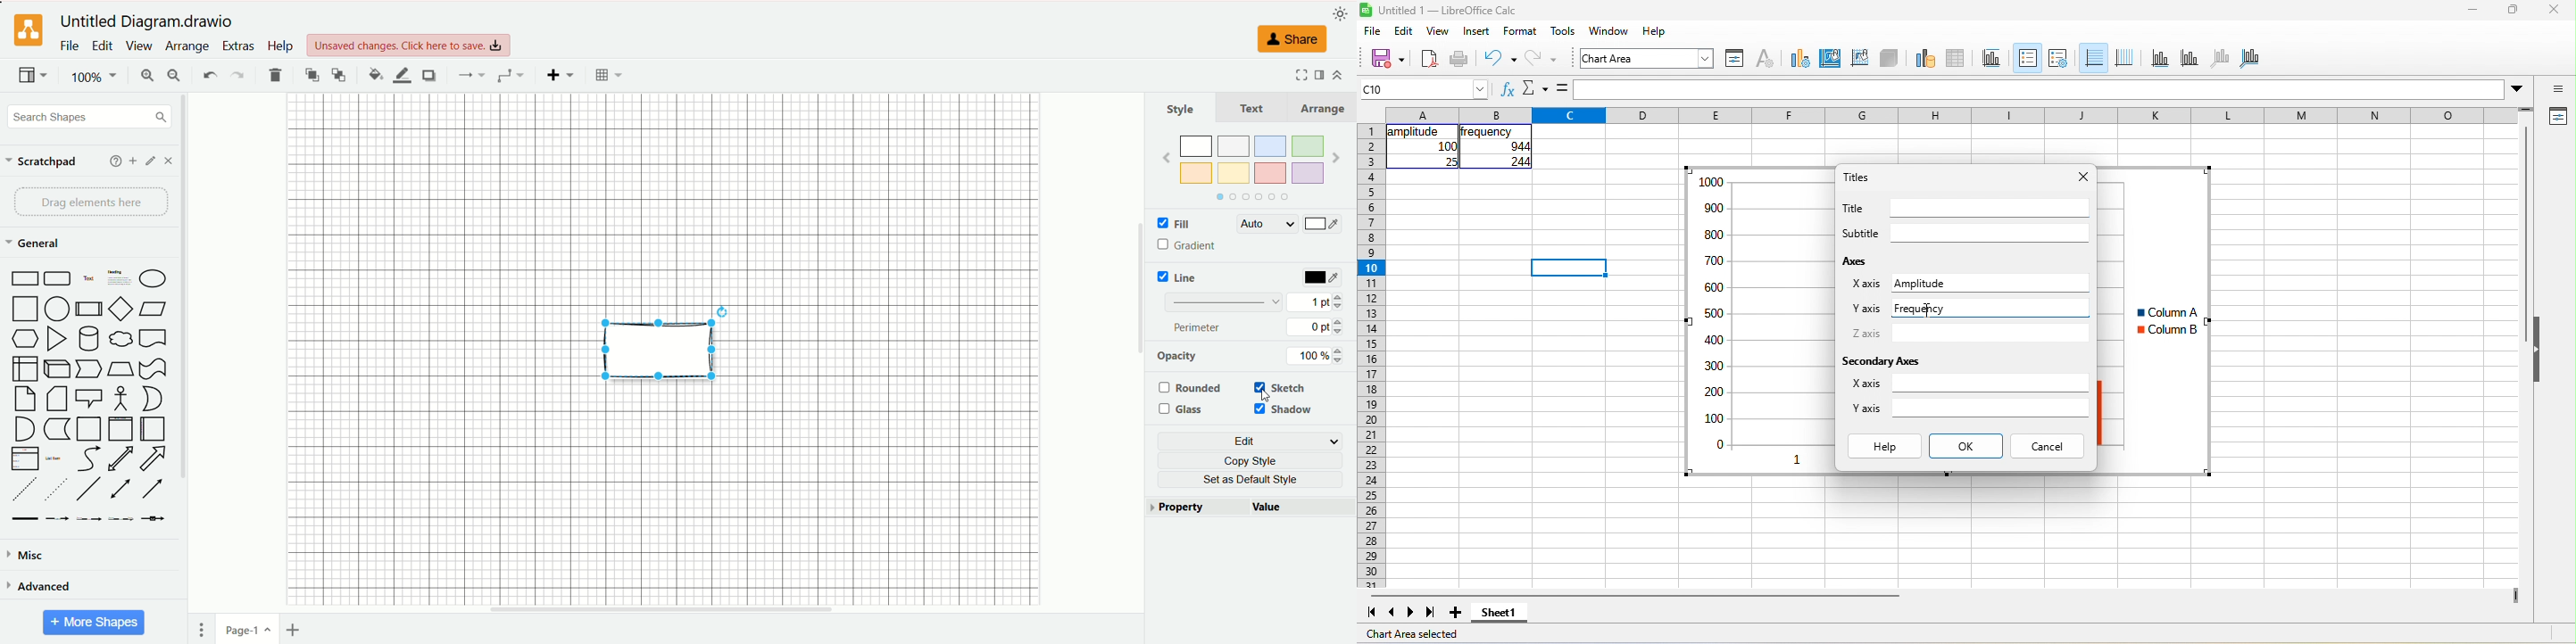 This screenshot has height=644, width=2576. Describe the element at coordinates (1990, 334) in the screenshot. I see `Input for z axis` at that location.